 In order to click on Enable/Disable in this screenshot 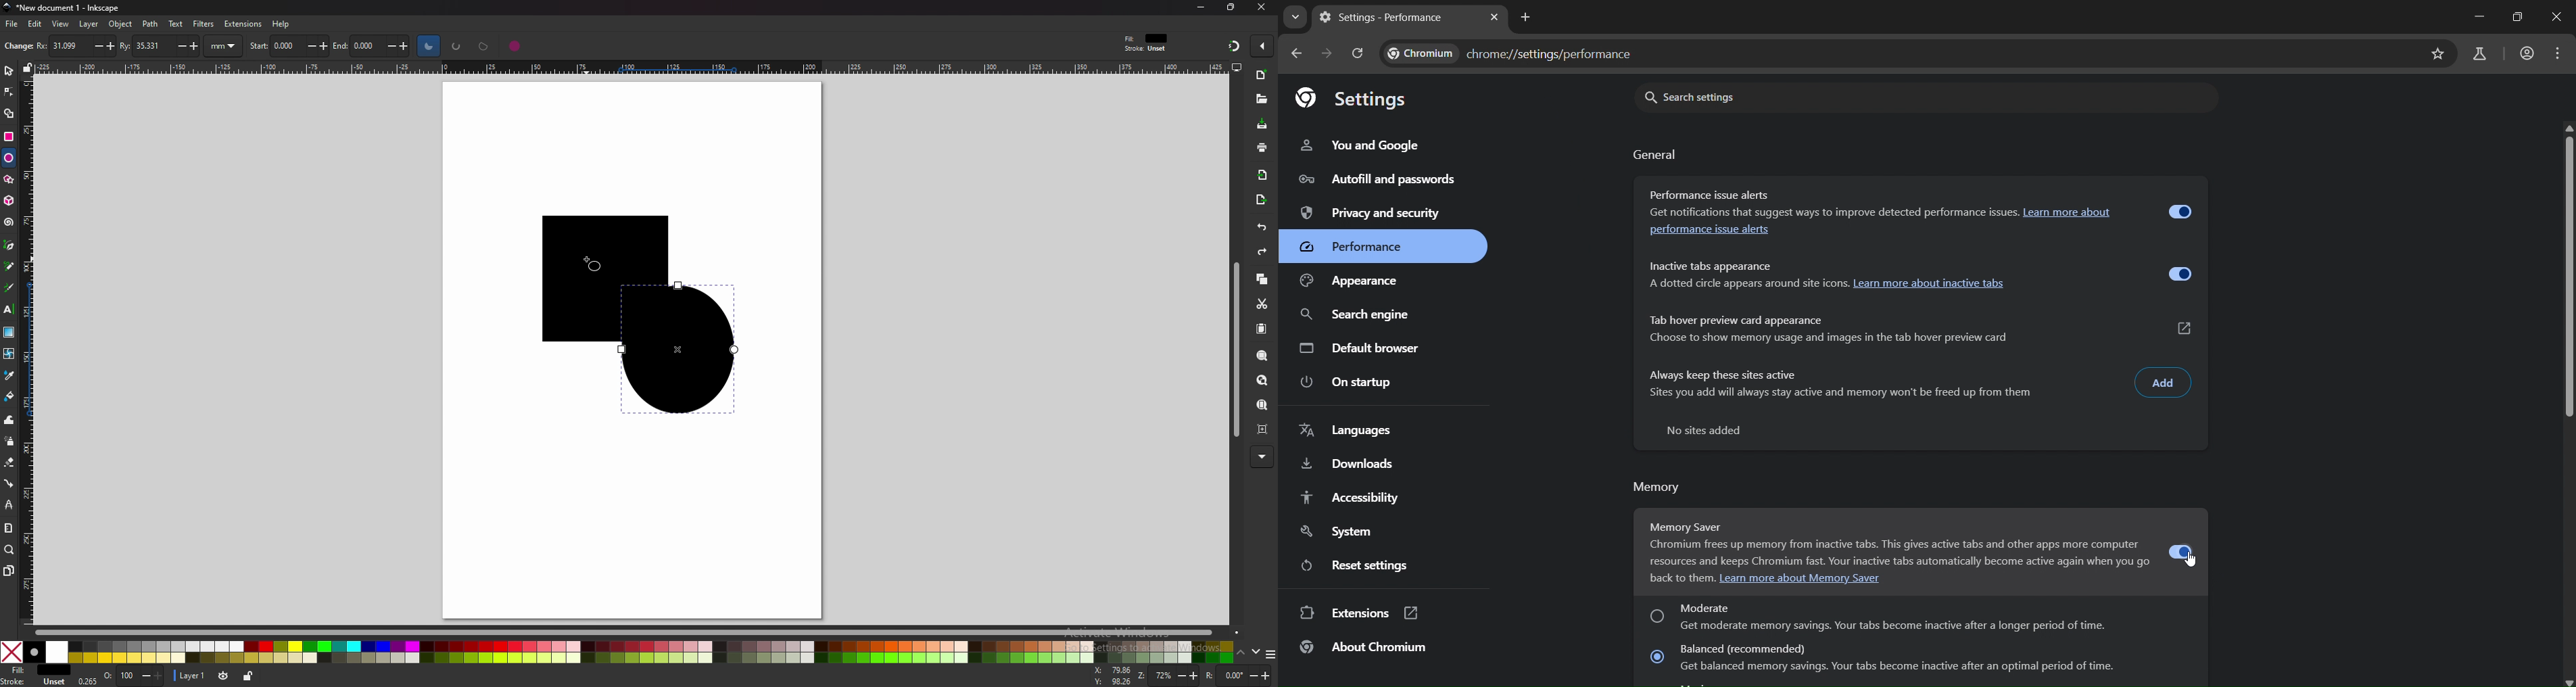, I will do `click(2178, 208)`.